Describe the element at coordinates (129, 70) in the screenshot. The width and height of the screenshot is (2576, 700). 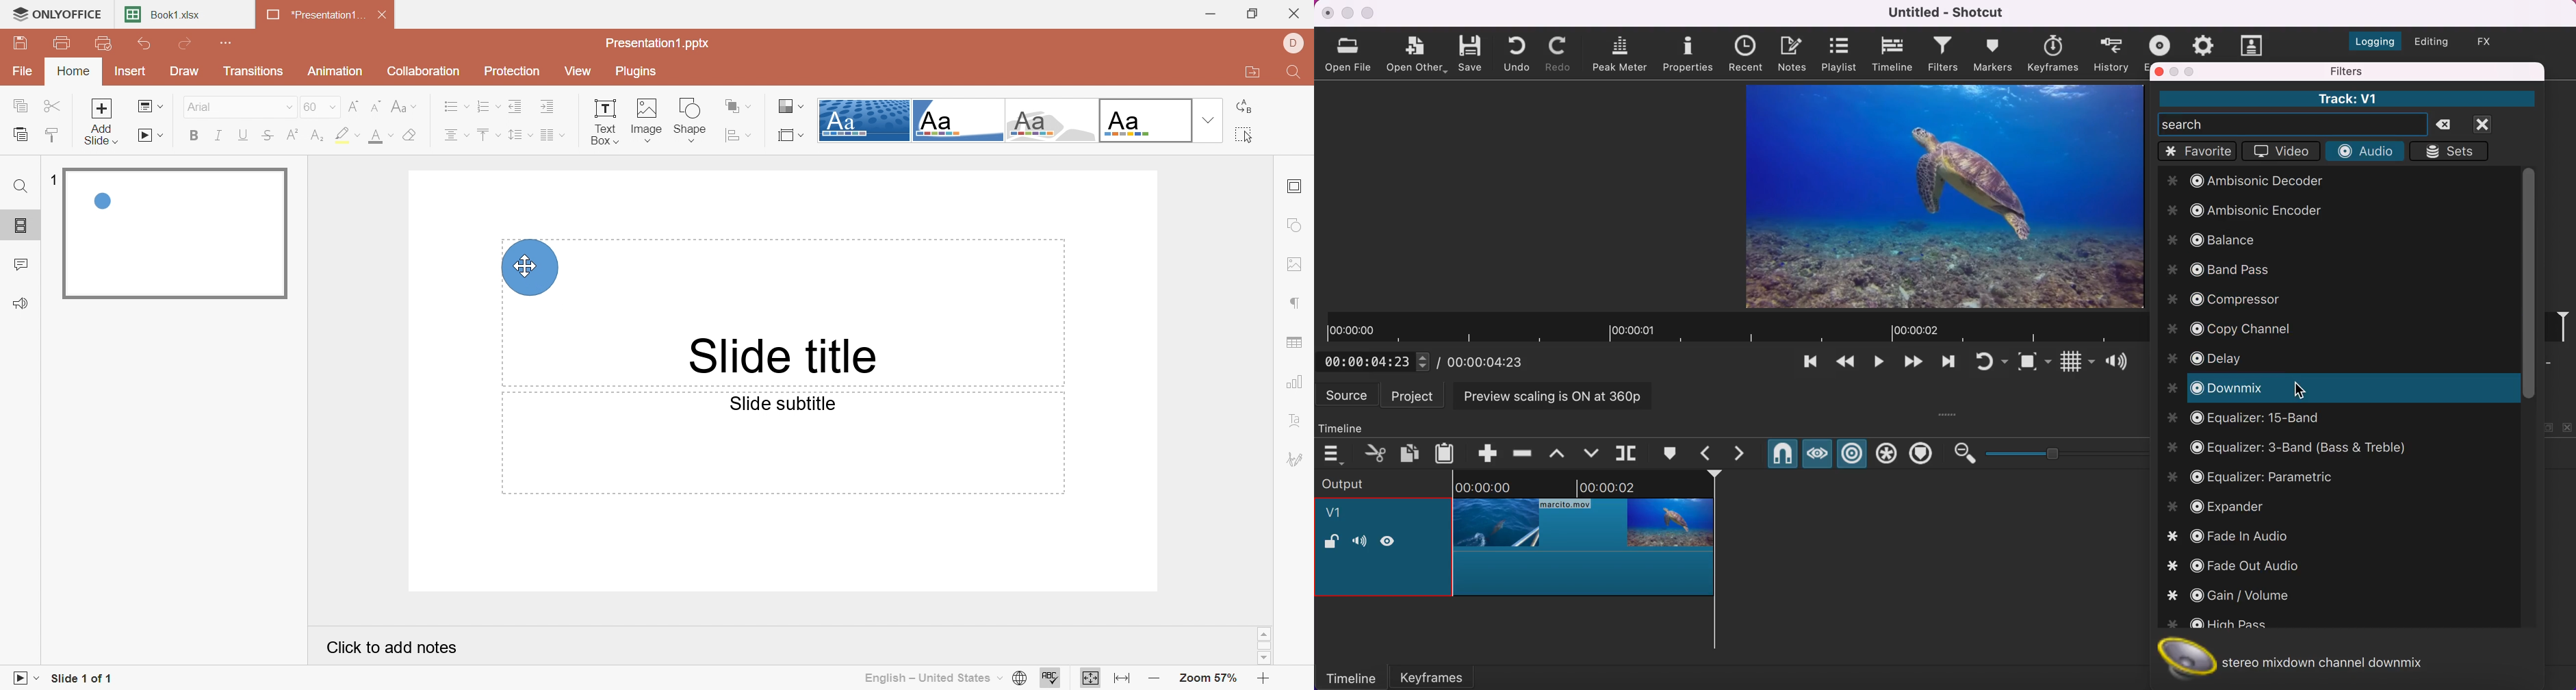
I see `Insert` at that location.